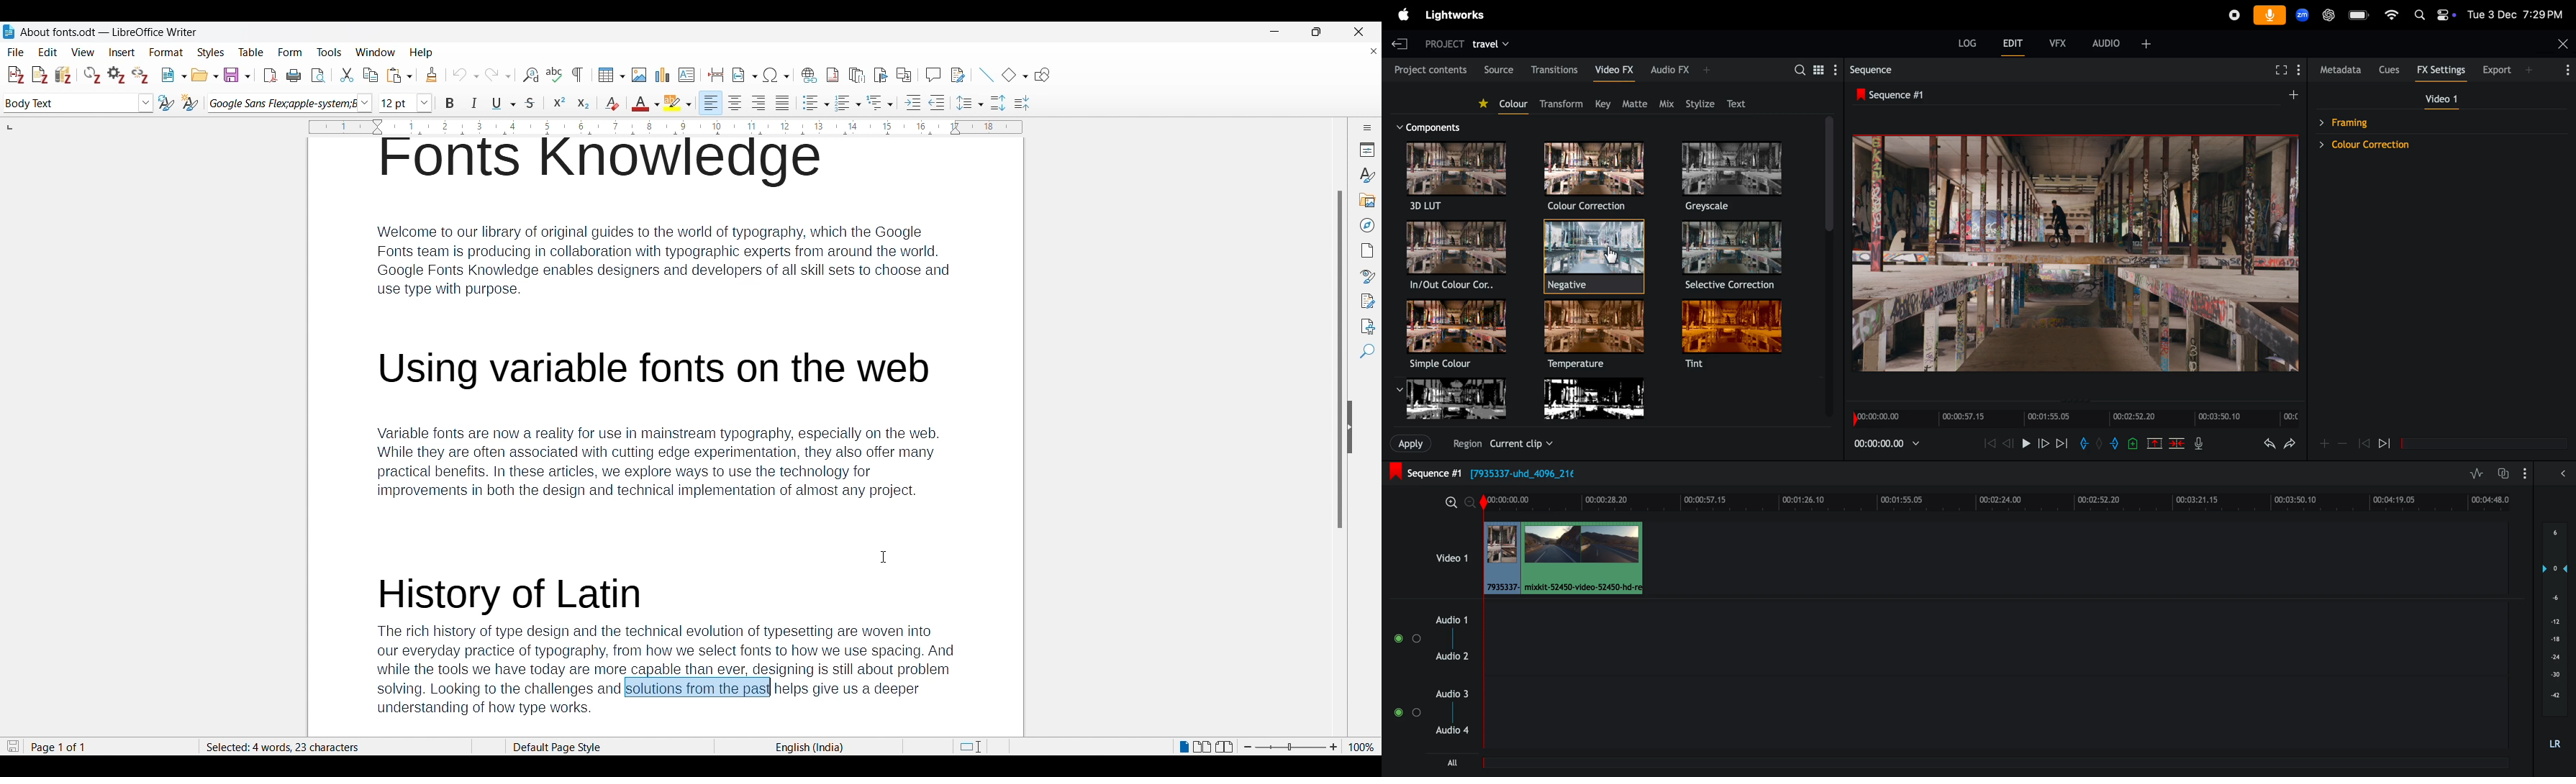 The image size is (2576, 784). I want to click on full screen, so click(2283, 70).